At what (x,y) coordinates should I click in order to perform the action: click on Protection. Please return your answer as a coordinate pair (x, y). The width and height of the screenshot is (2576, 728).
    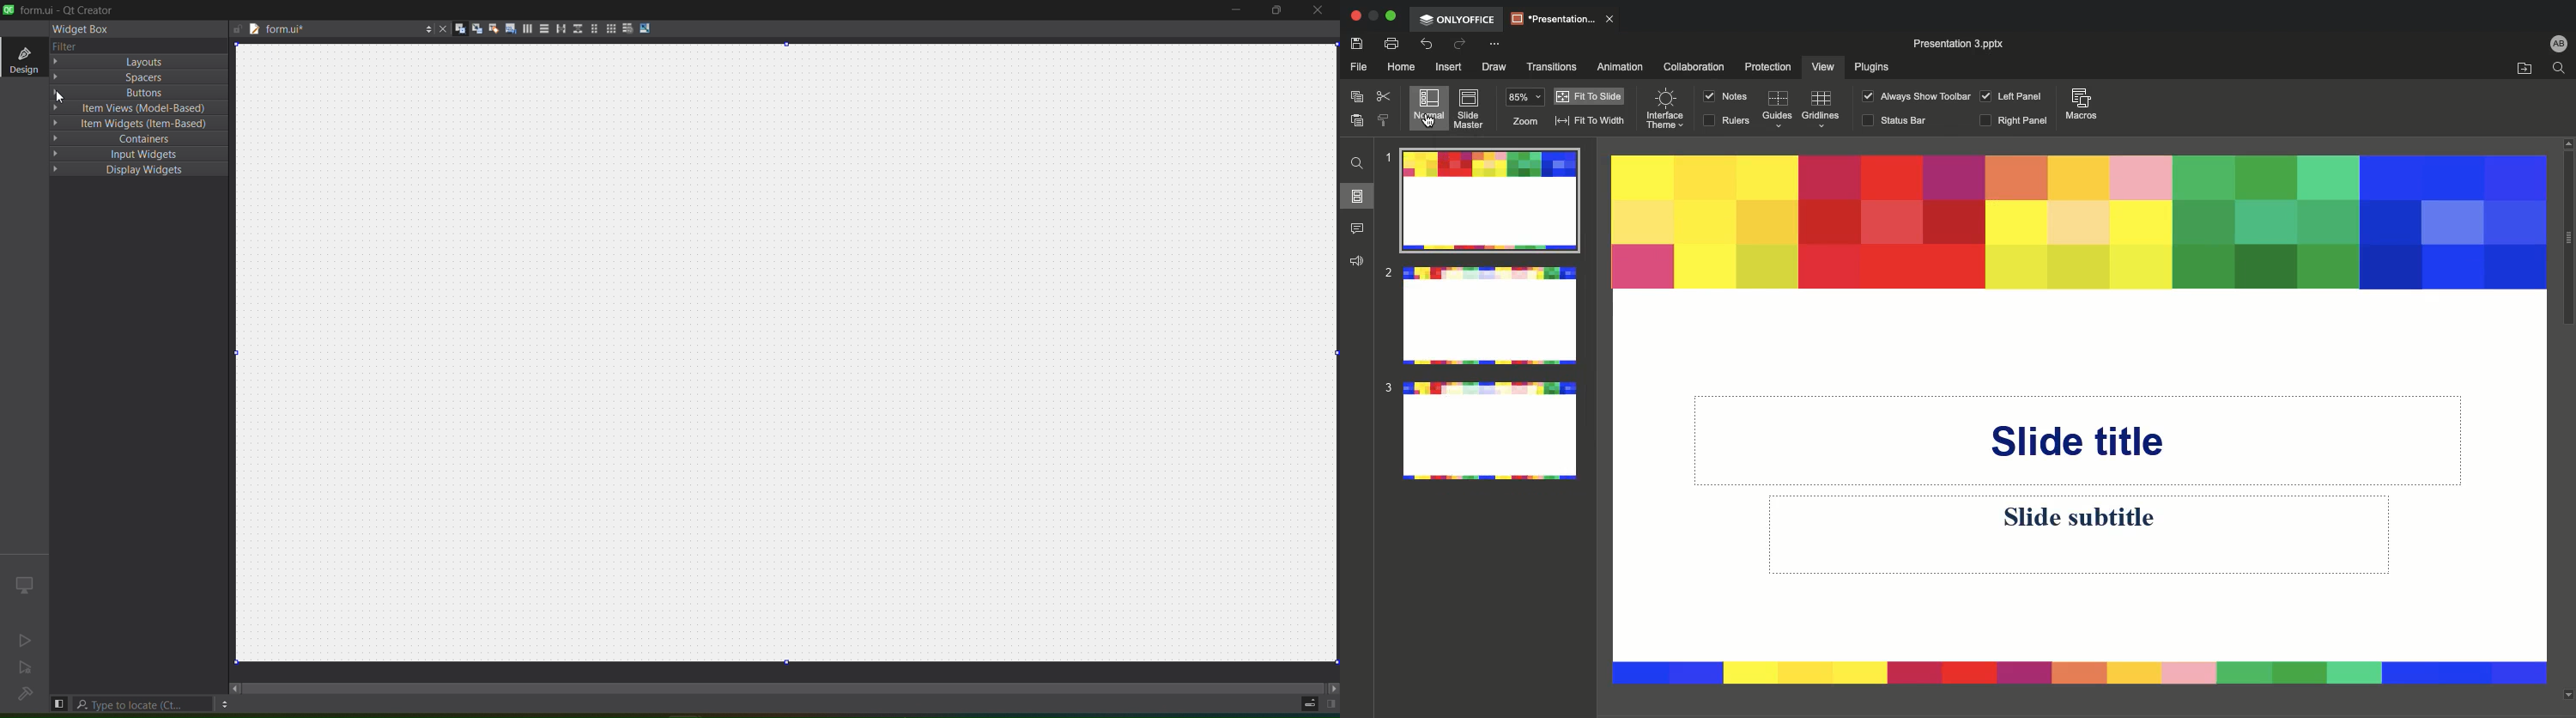
    Looking at the image, I should click on (1770, 66).